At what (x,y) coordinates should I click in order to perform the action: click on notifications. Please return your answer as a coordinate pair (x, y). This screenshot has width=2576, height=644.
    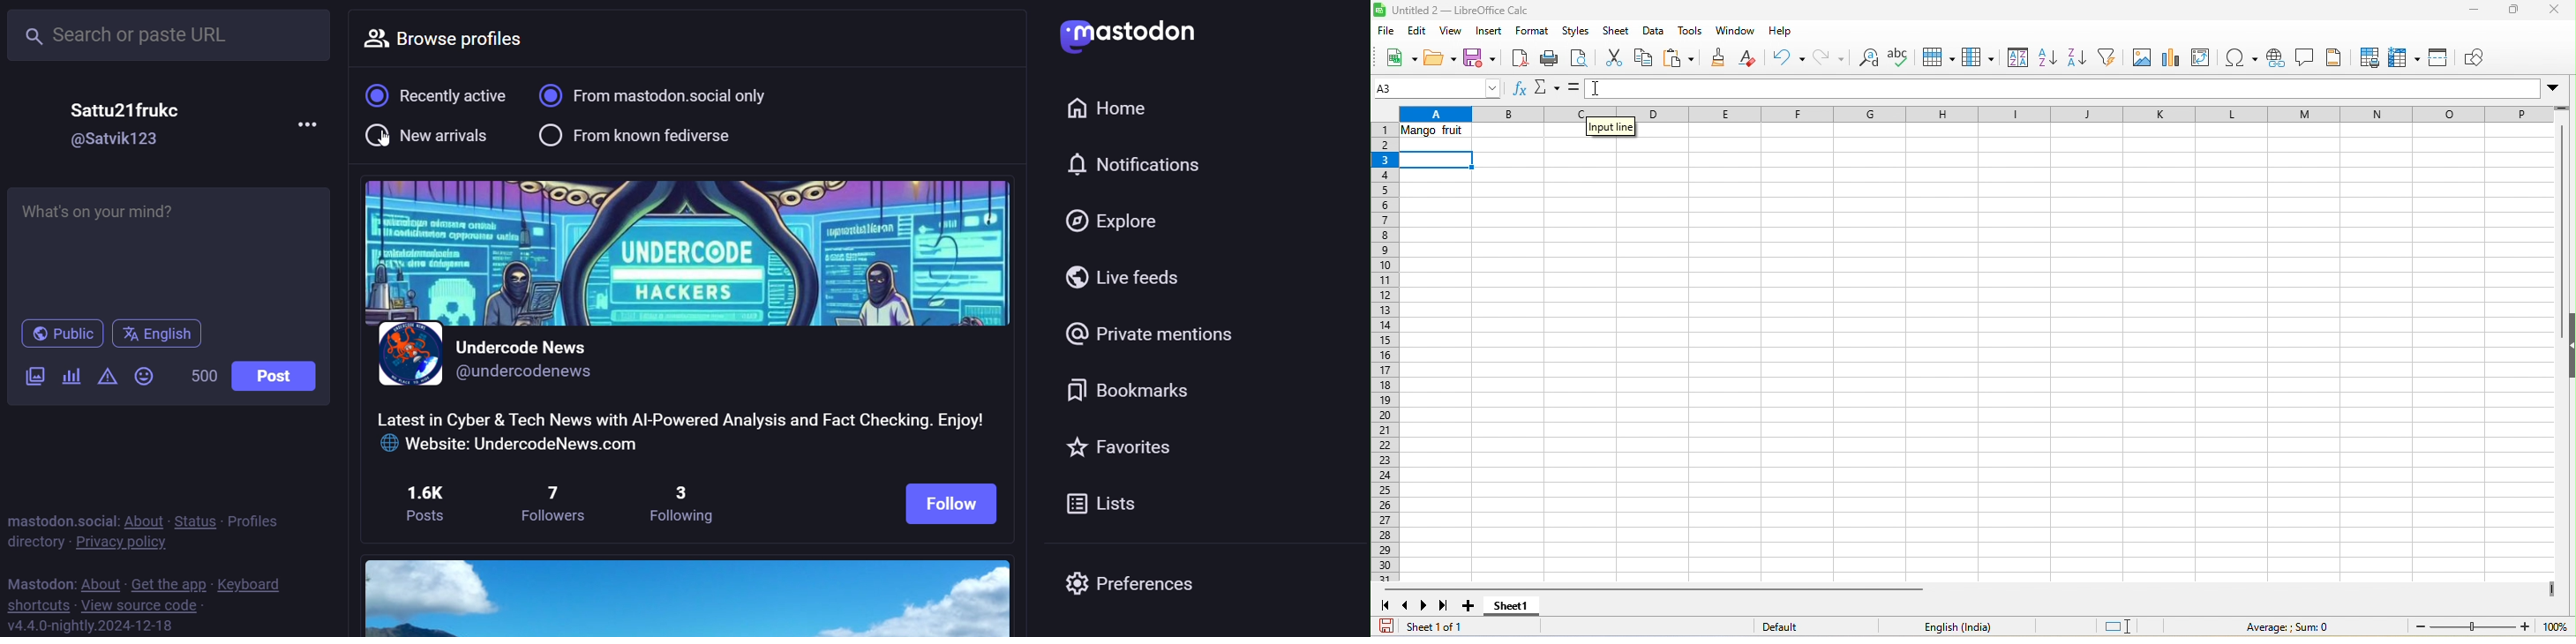
    Looking at the image, I should click on (1151, 166).